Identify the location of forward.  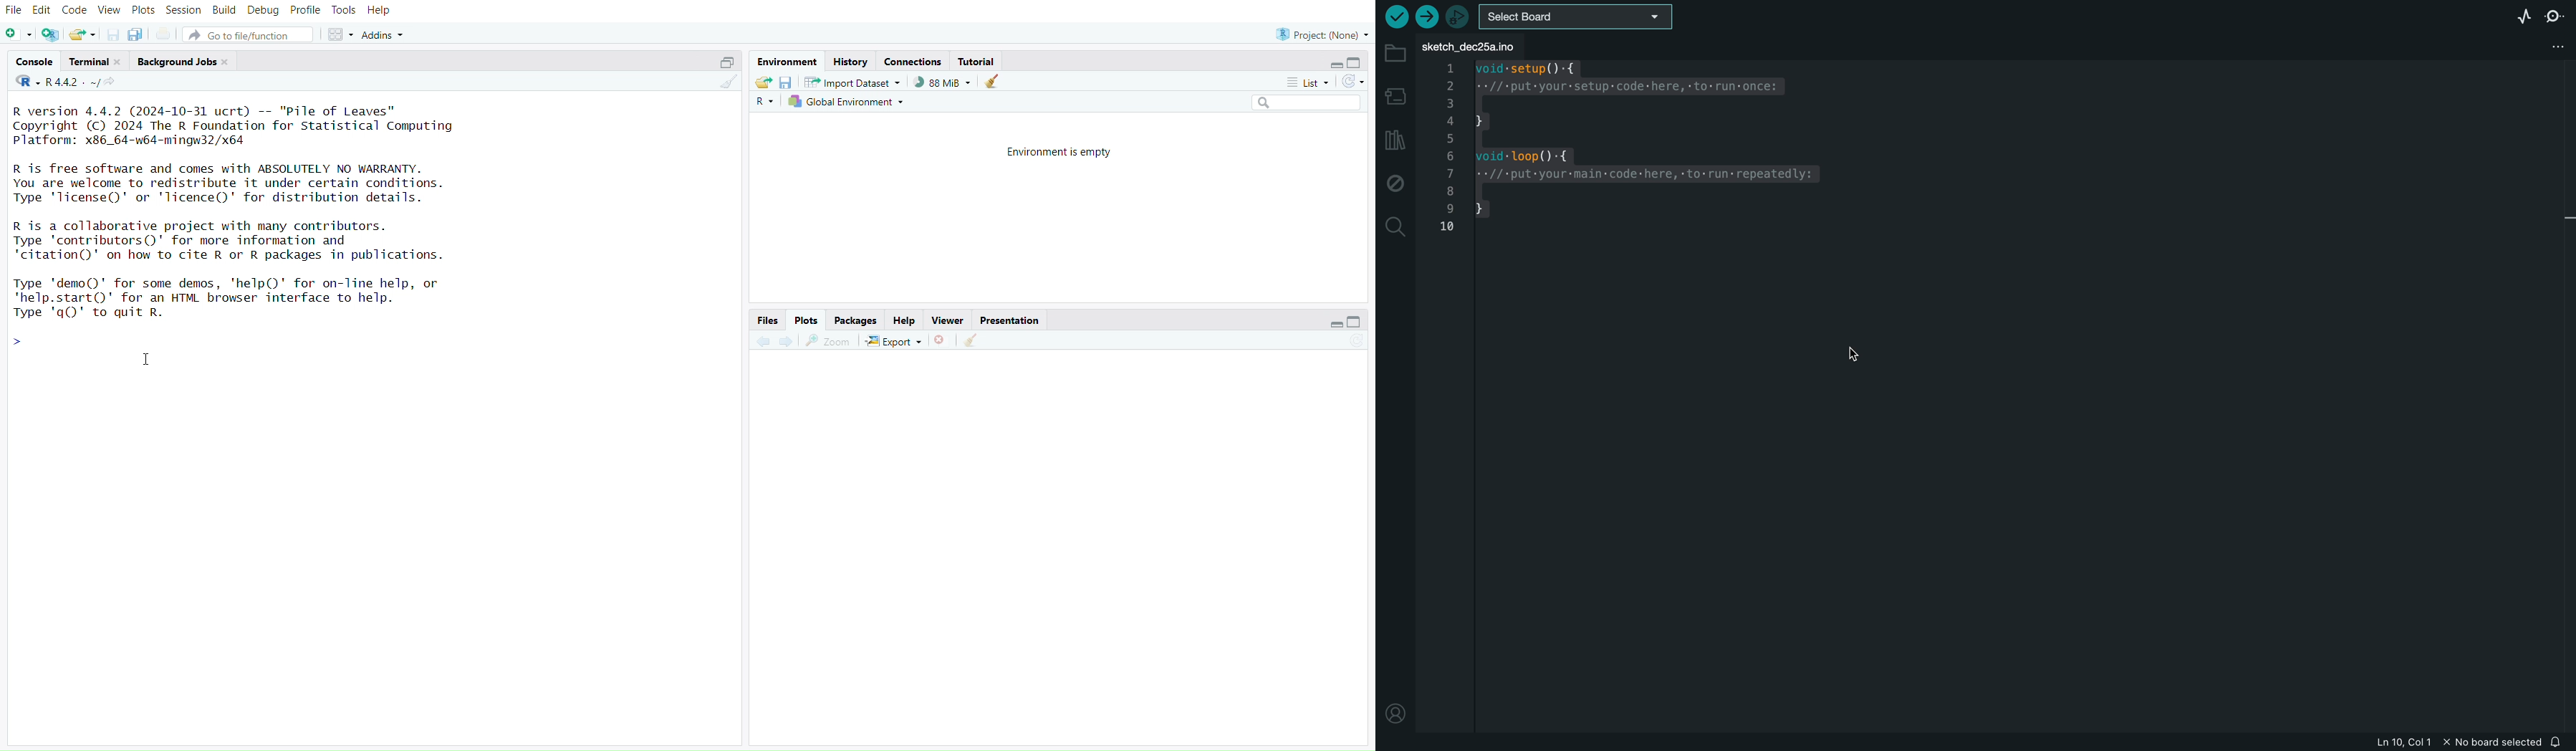
(792, 342).